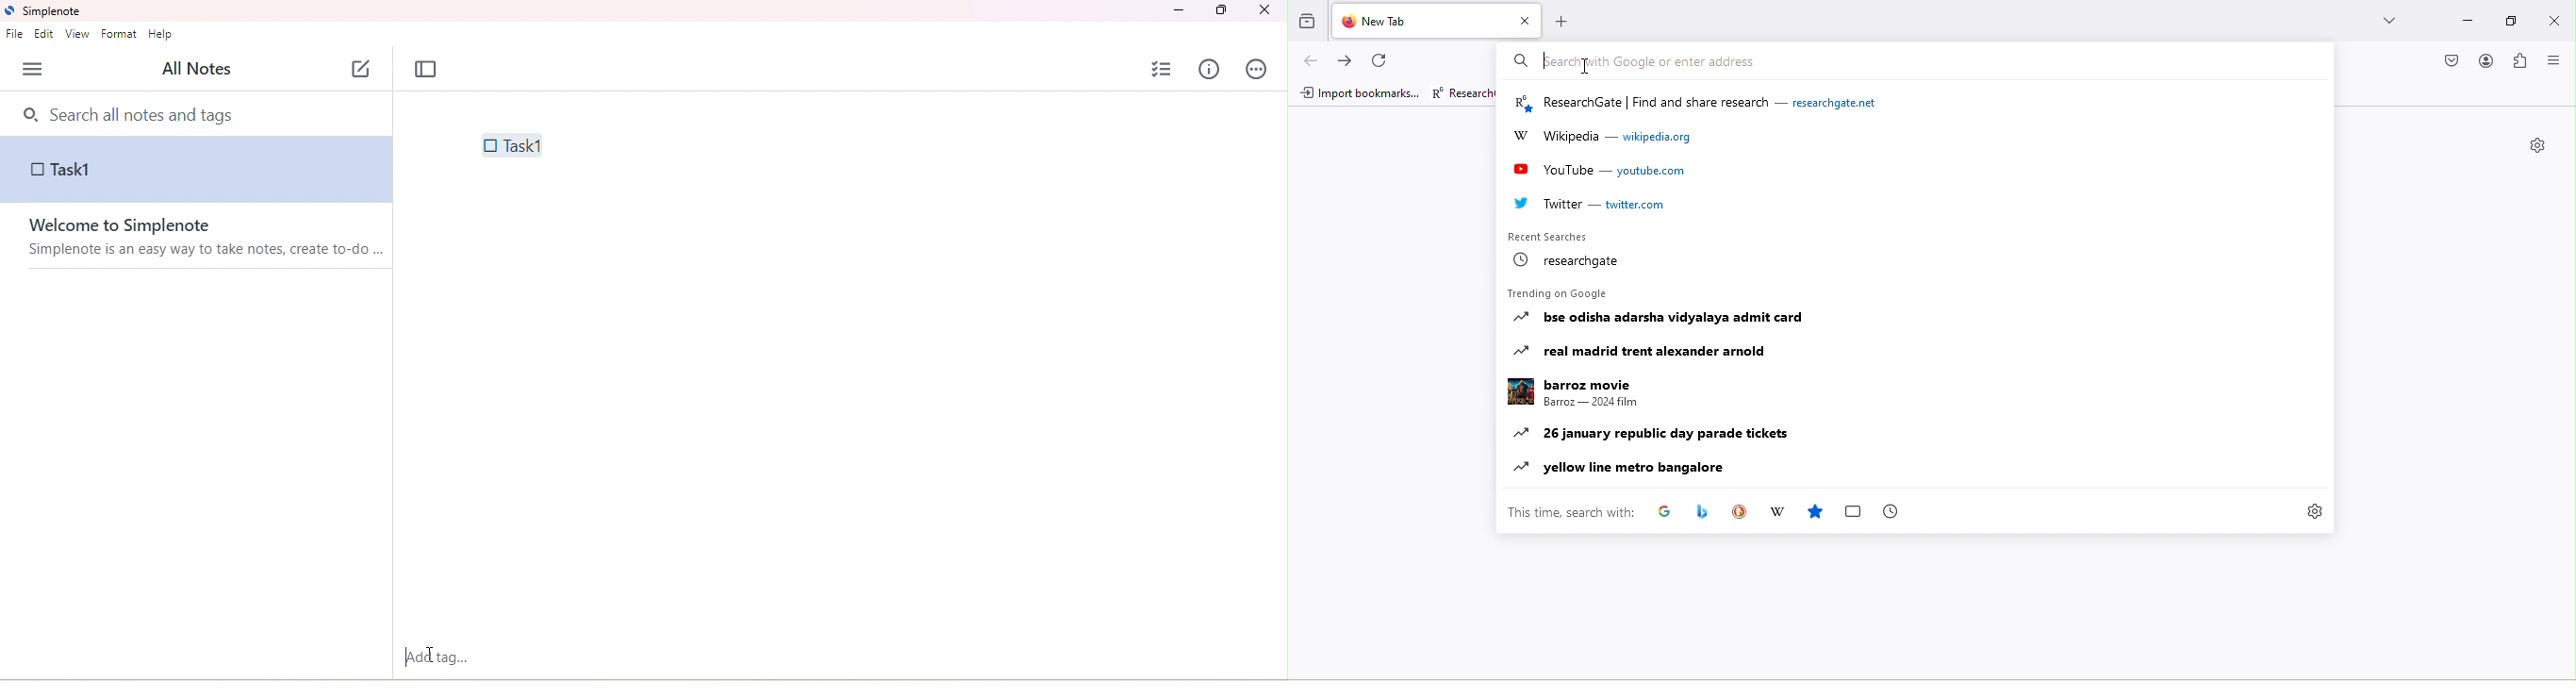 This screenshot has height=700, width=2576. What do you see at coordinates (408, 656) in the screenshot?
I see `typing cursor appeared` at bounding box center [408, 656].